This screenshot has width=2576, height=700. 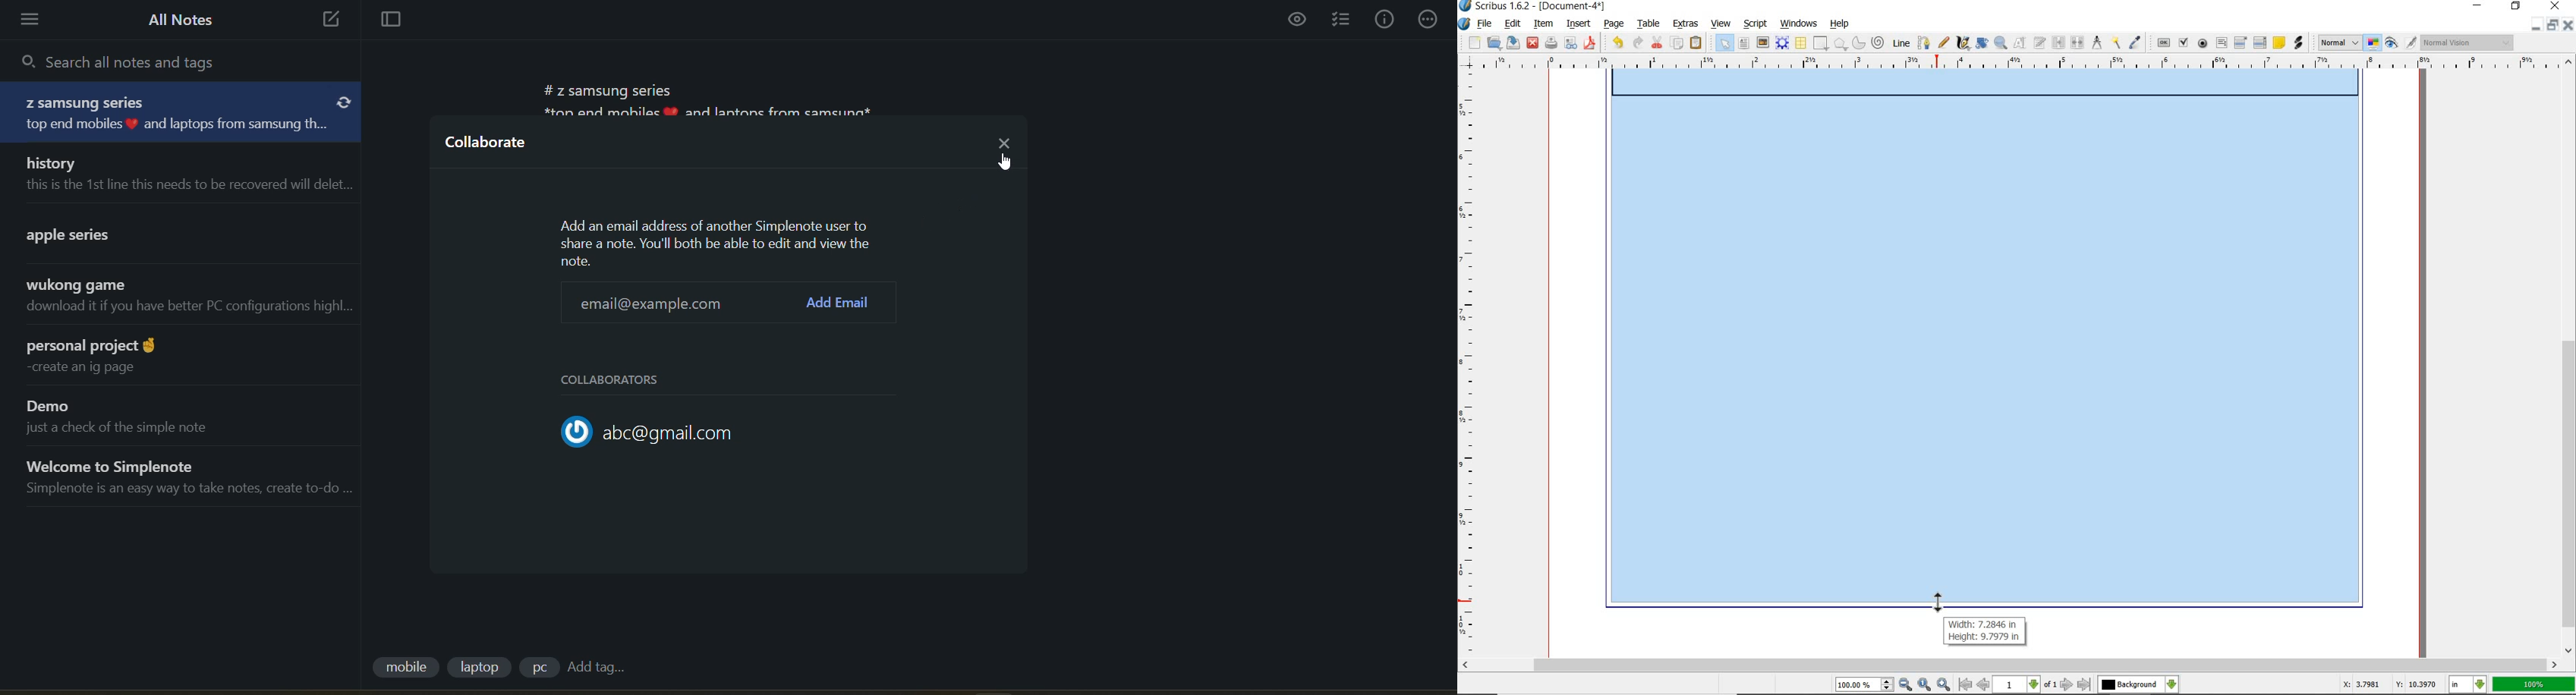 I want to click on render frame, so click(x=1784, y=44).